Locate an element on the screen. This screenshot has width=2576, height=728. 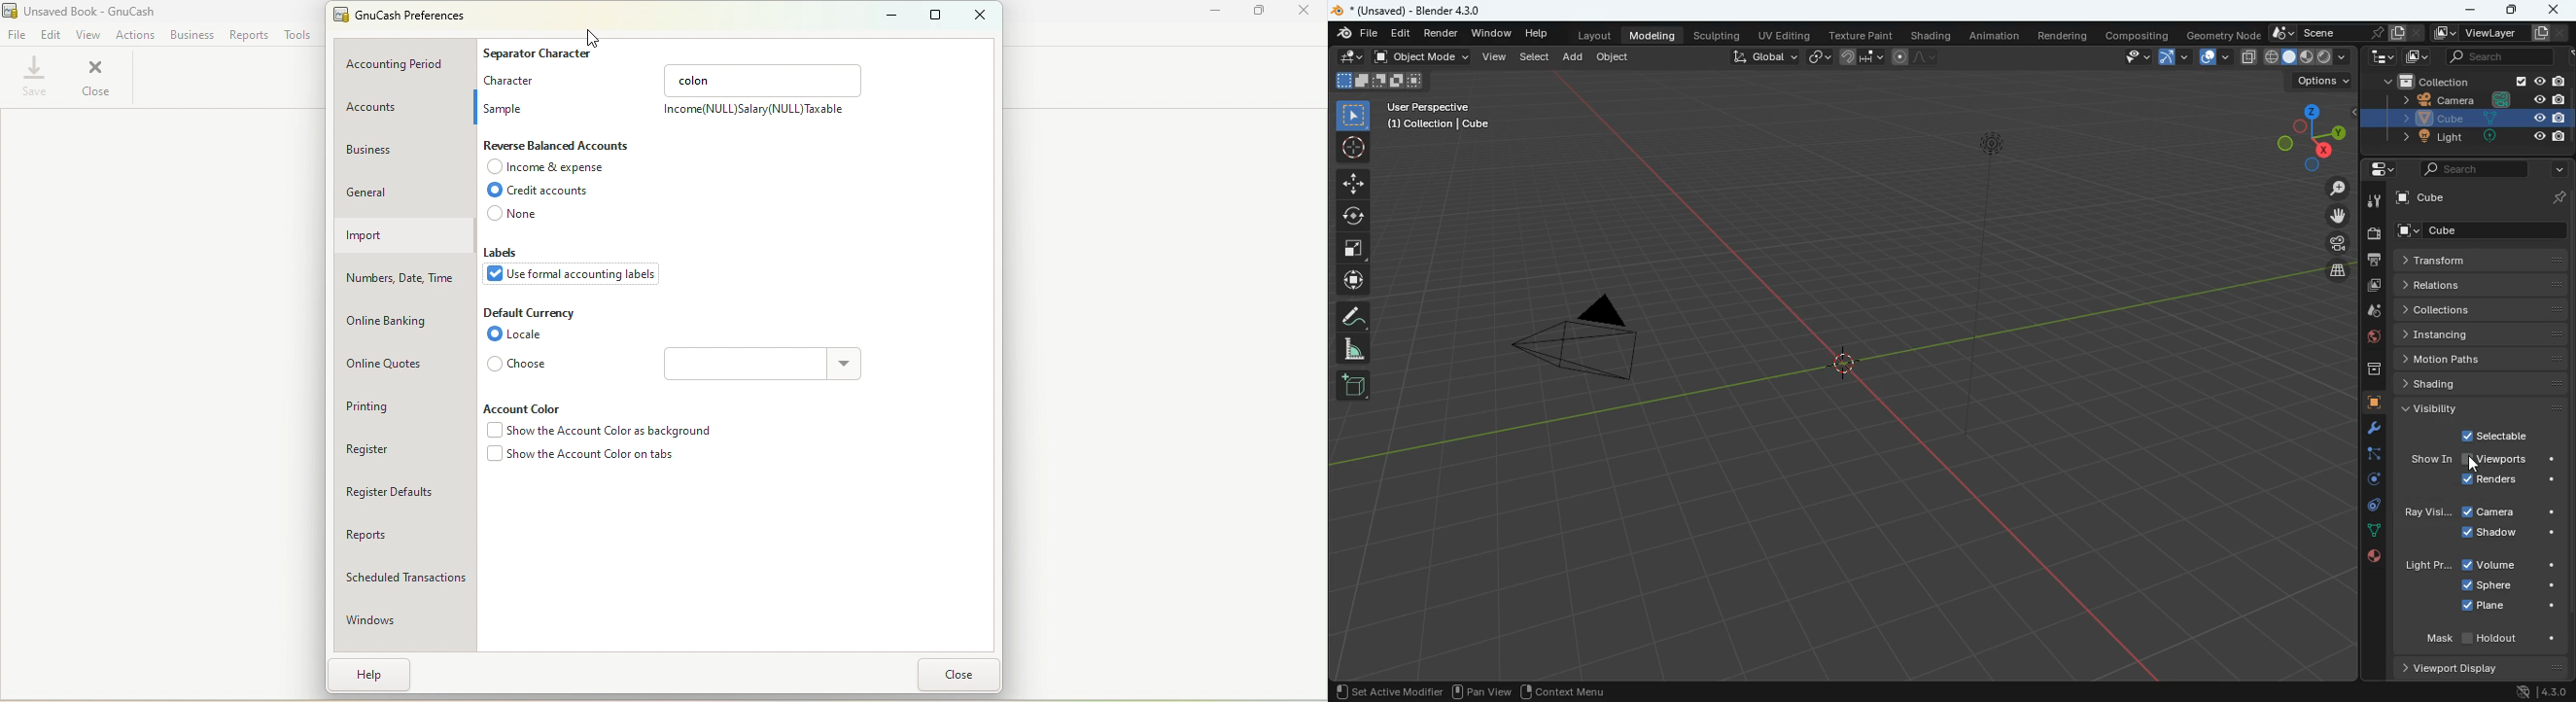
Save is located at coordinates (33, 78).